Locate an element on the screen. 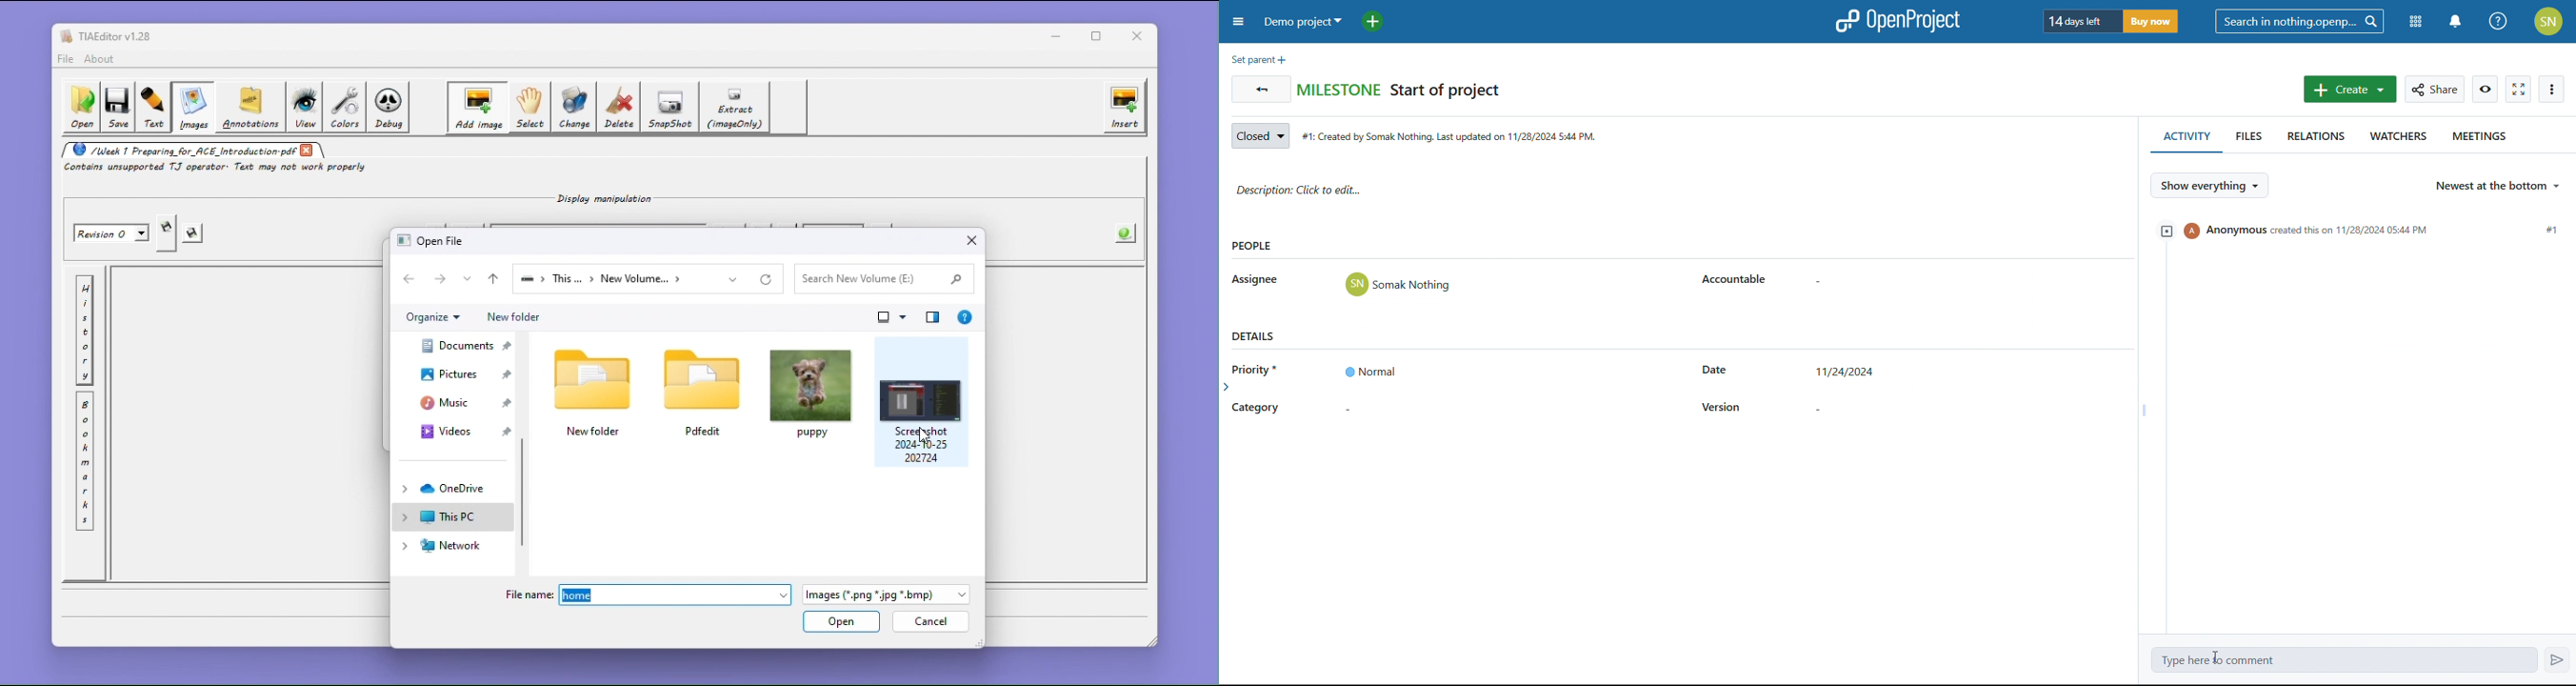  creation date is located at coordinates (1454, 137).